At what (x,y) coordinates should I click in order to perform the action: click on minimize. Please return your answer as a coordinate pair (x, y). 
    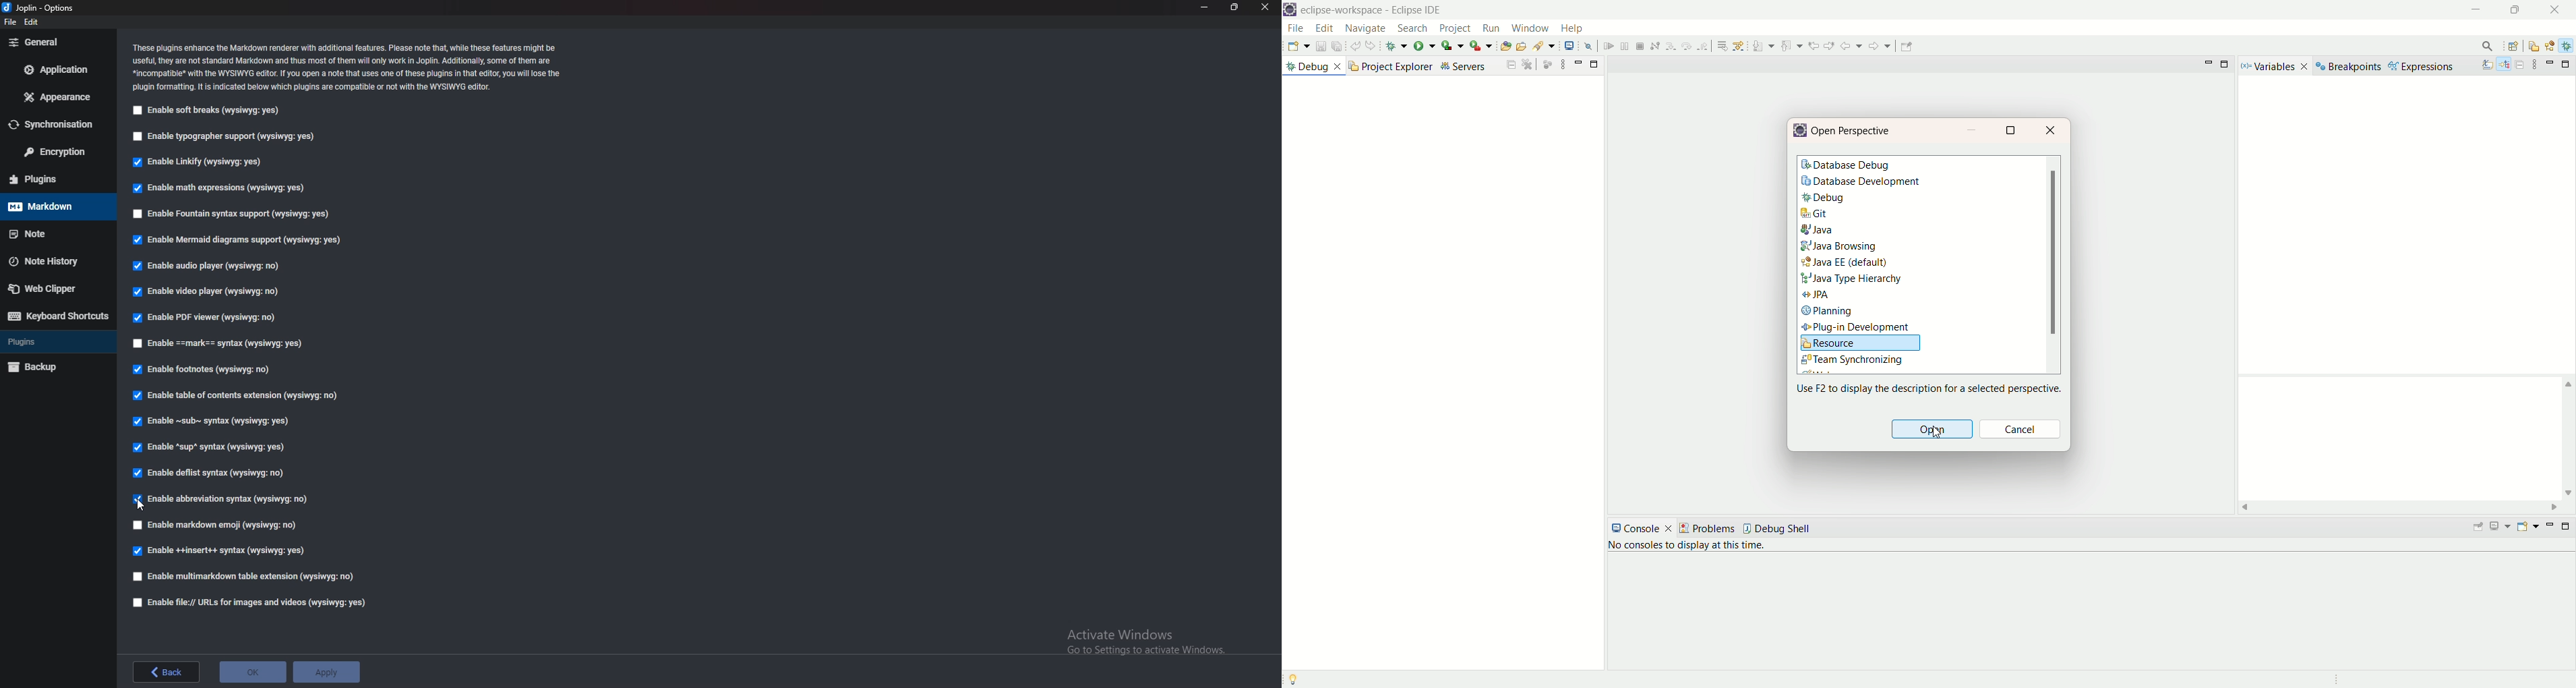
    Looking at the image, I should click on (2550, 63).